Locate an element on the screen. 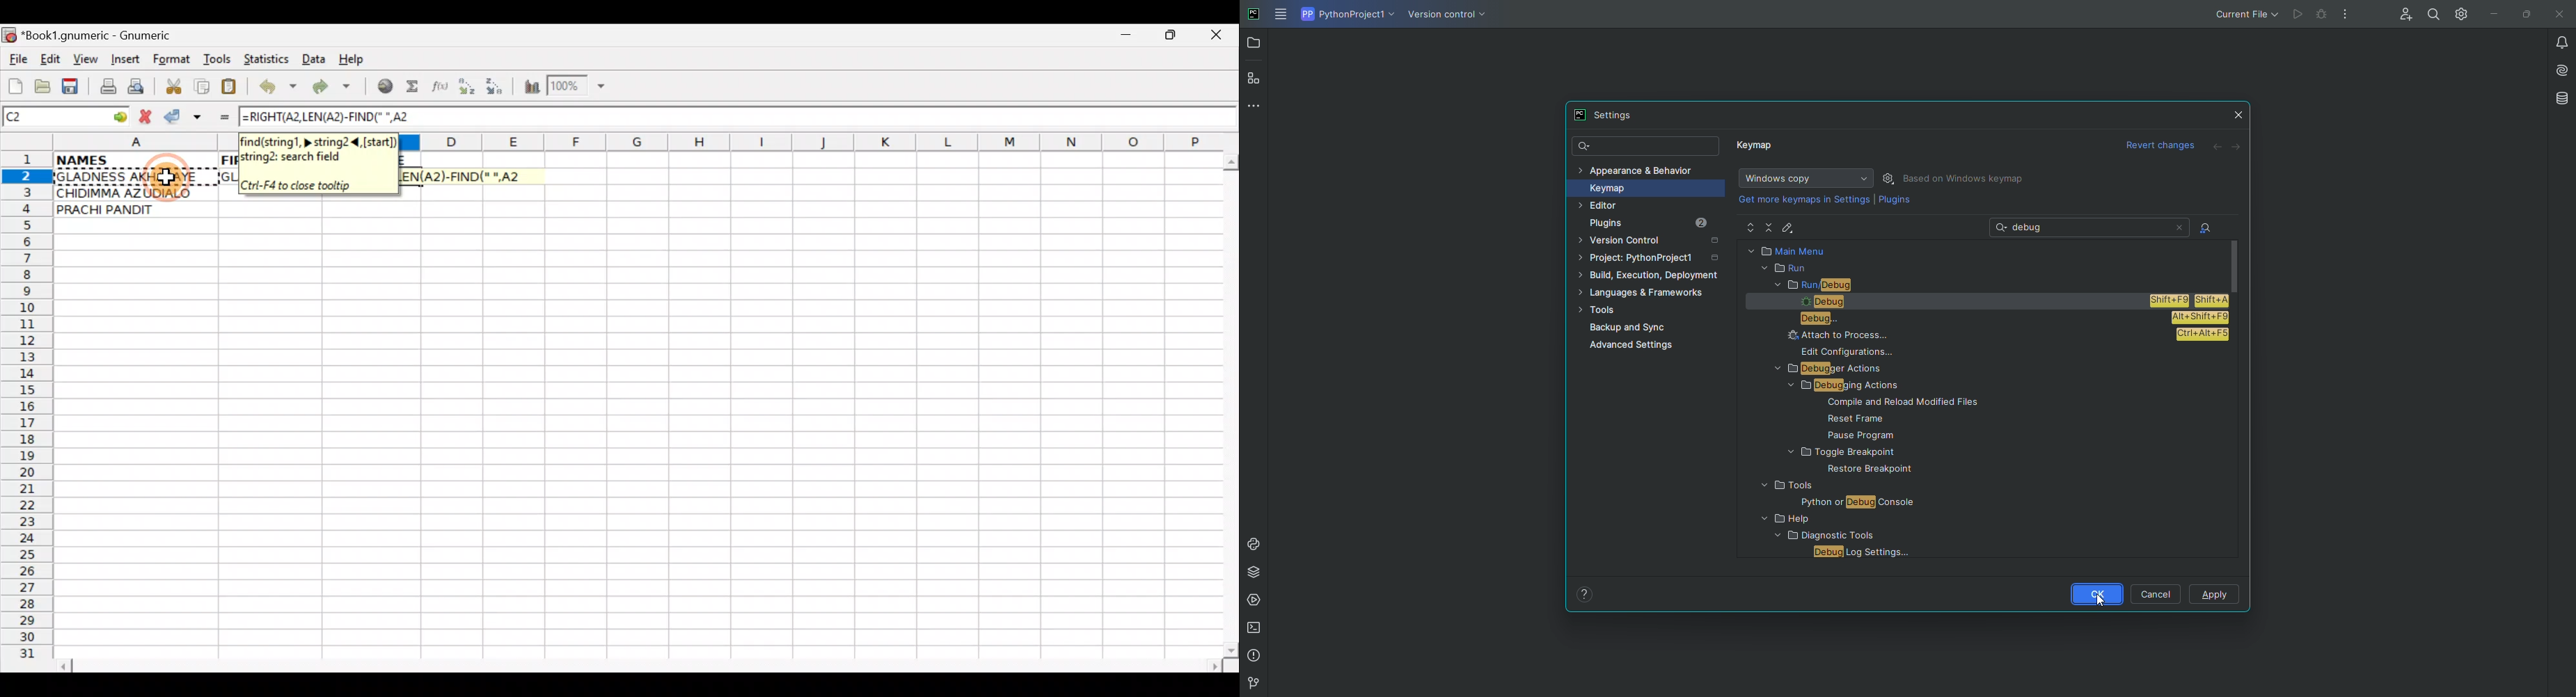 This screenshot has height=700, width=2576. go to is located at coordinates (119, 115).